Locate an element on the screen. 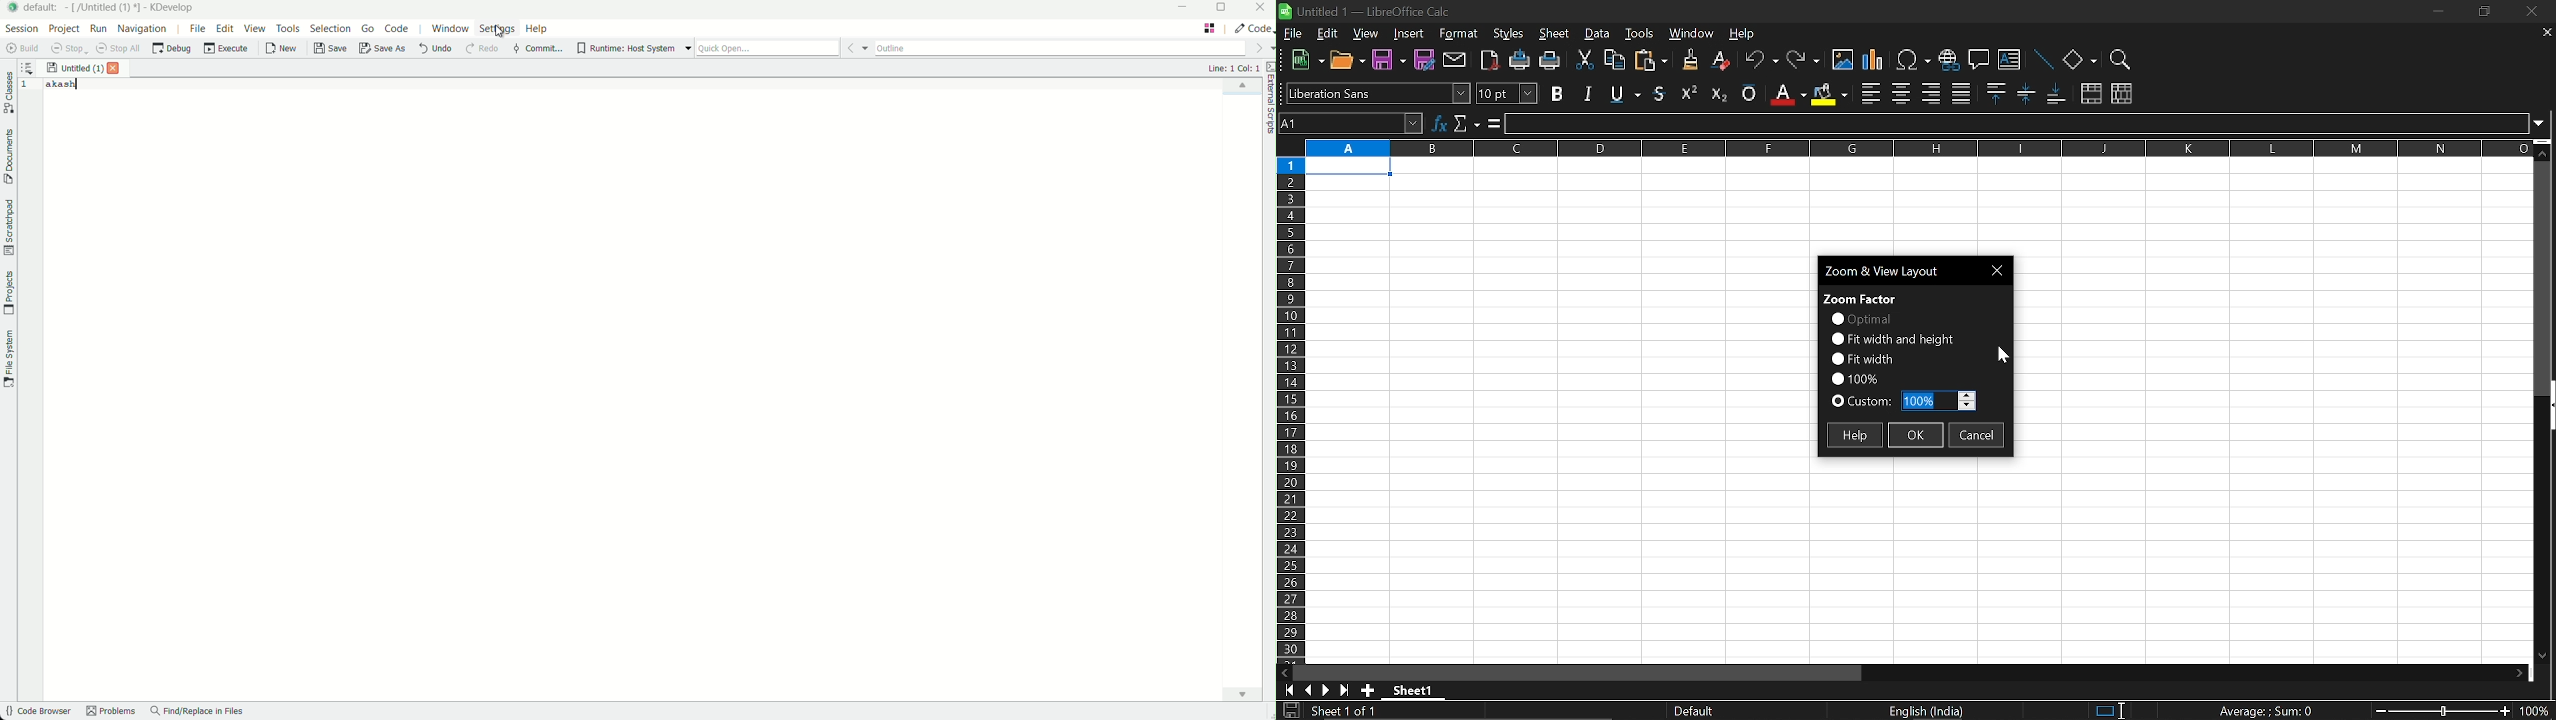 The image size is (2576, 728). rows is located at coordinates (1289, 408).